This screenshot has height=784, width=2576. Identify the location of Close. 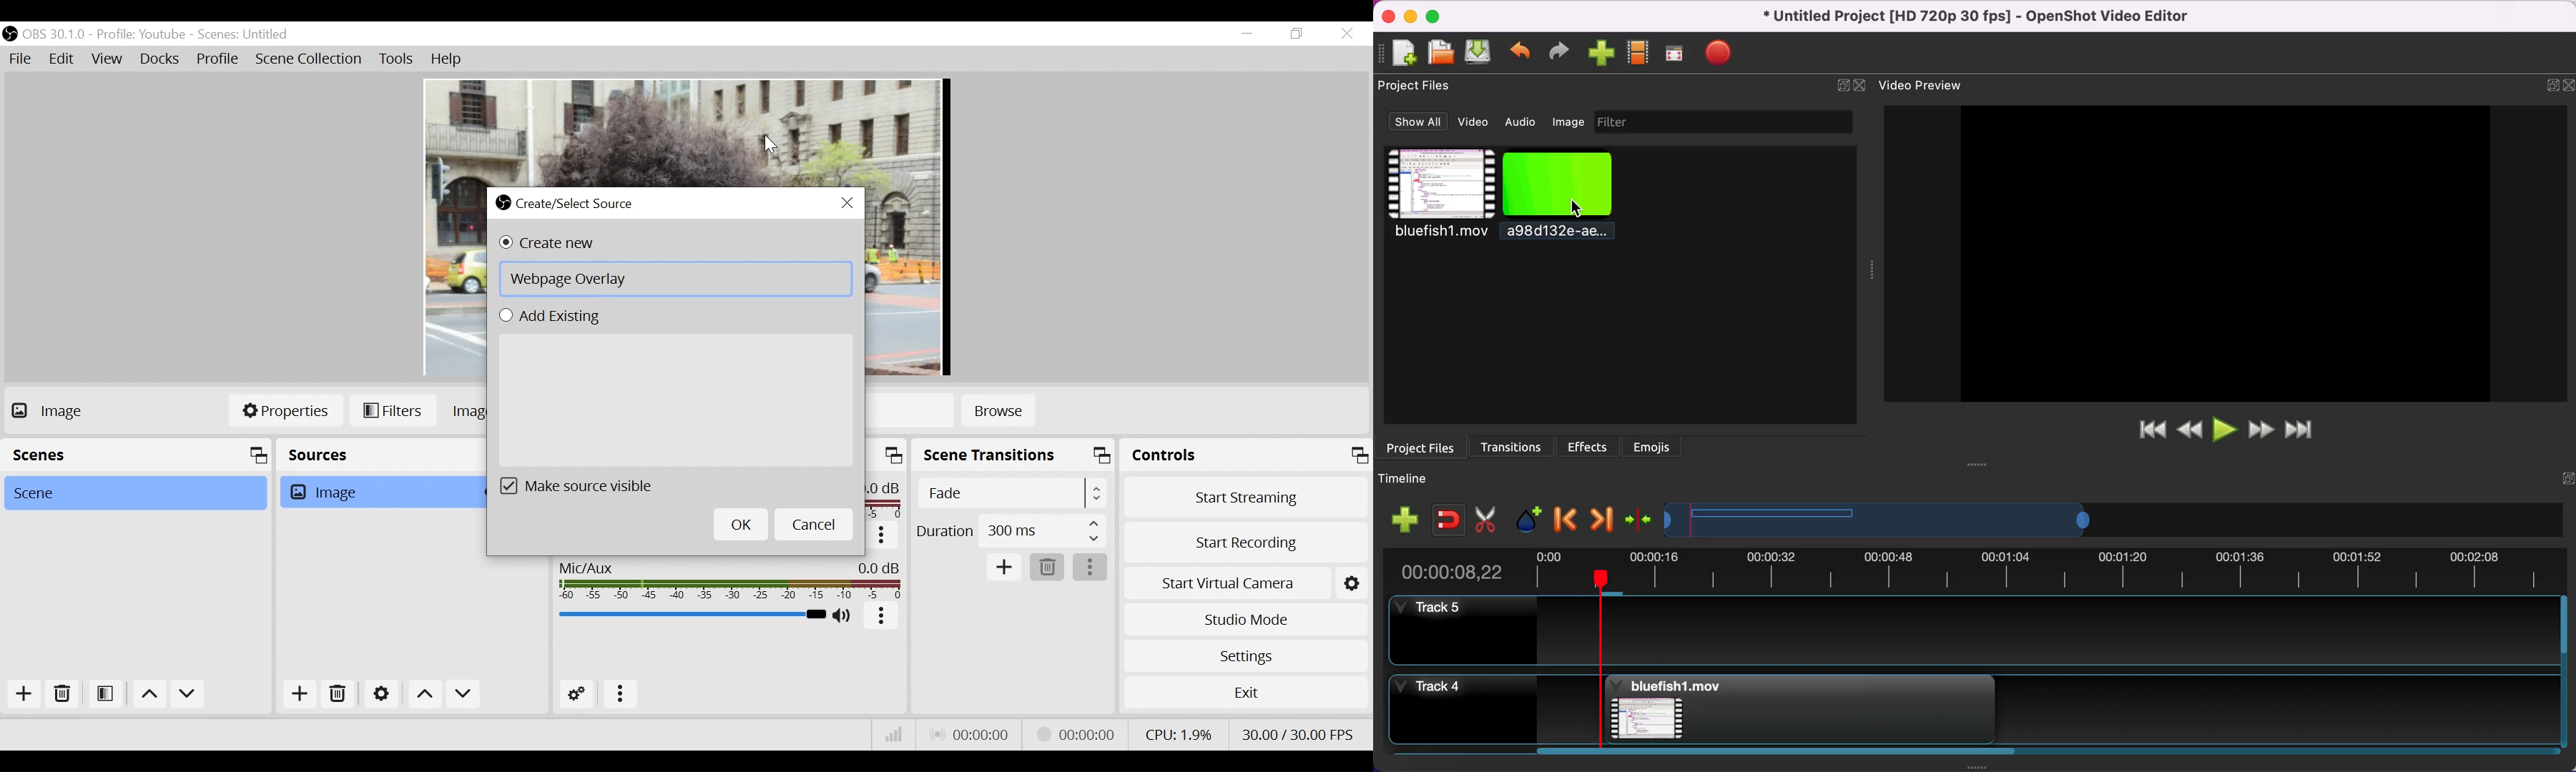
(849, 202).